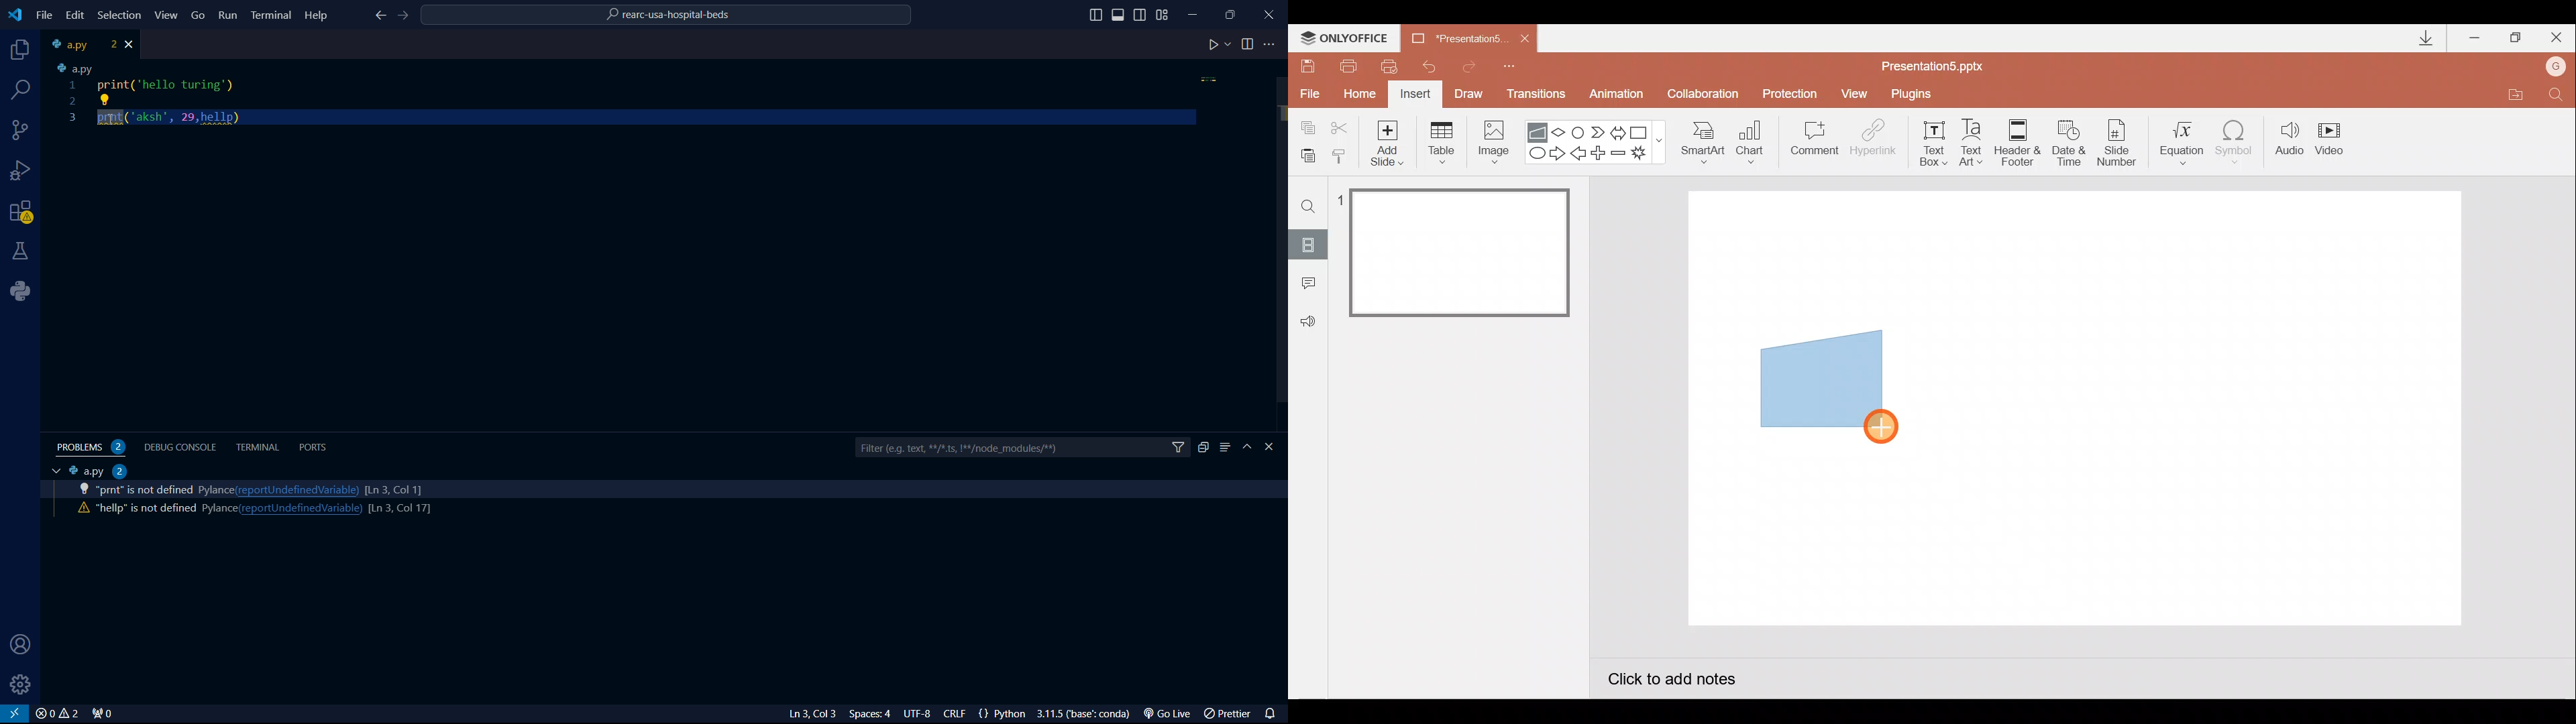 The image size is (2576, 728). Describe the element at coordinates (1794, 93) in the screenshot. I see `Protection` at that location.